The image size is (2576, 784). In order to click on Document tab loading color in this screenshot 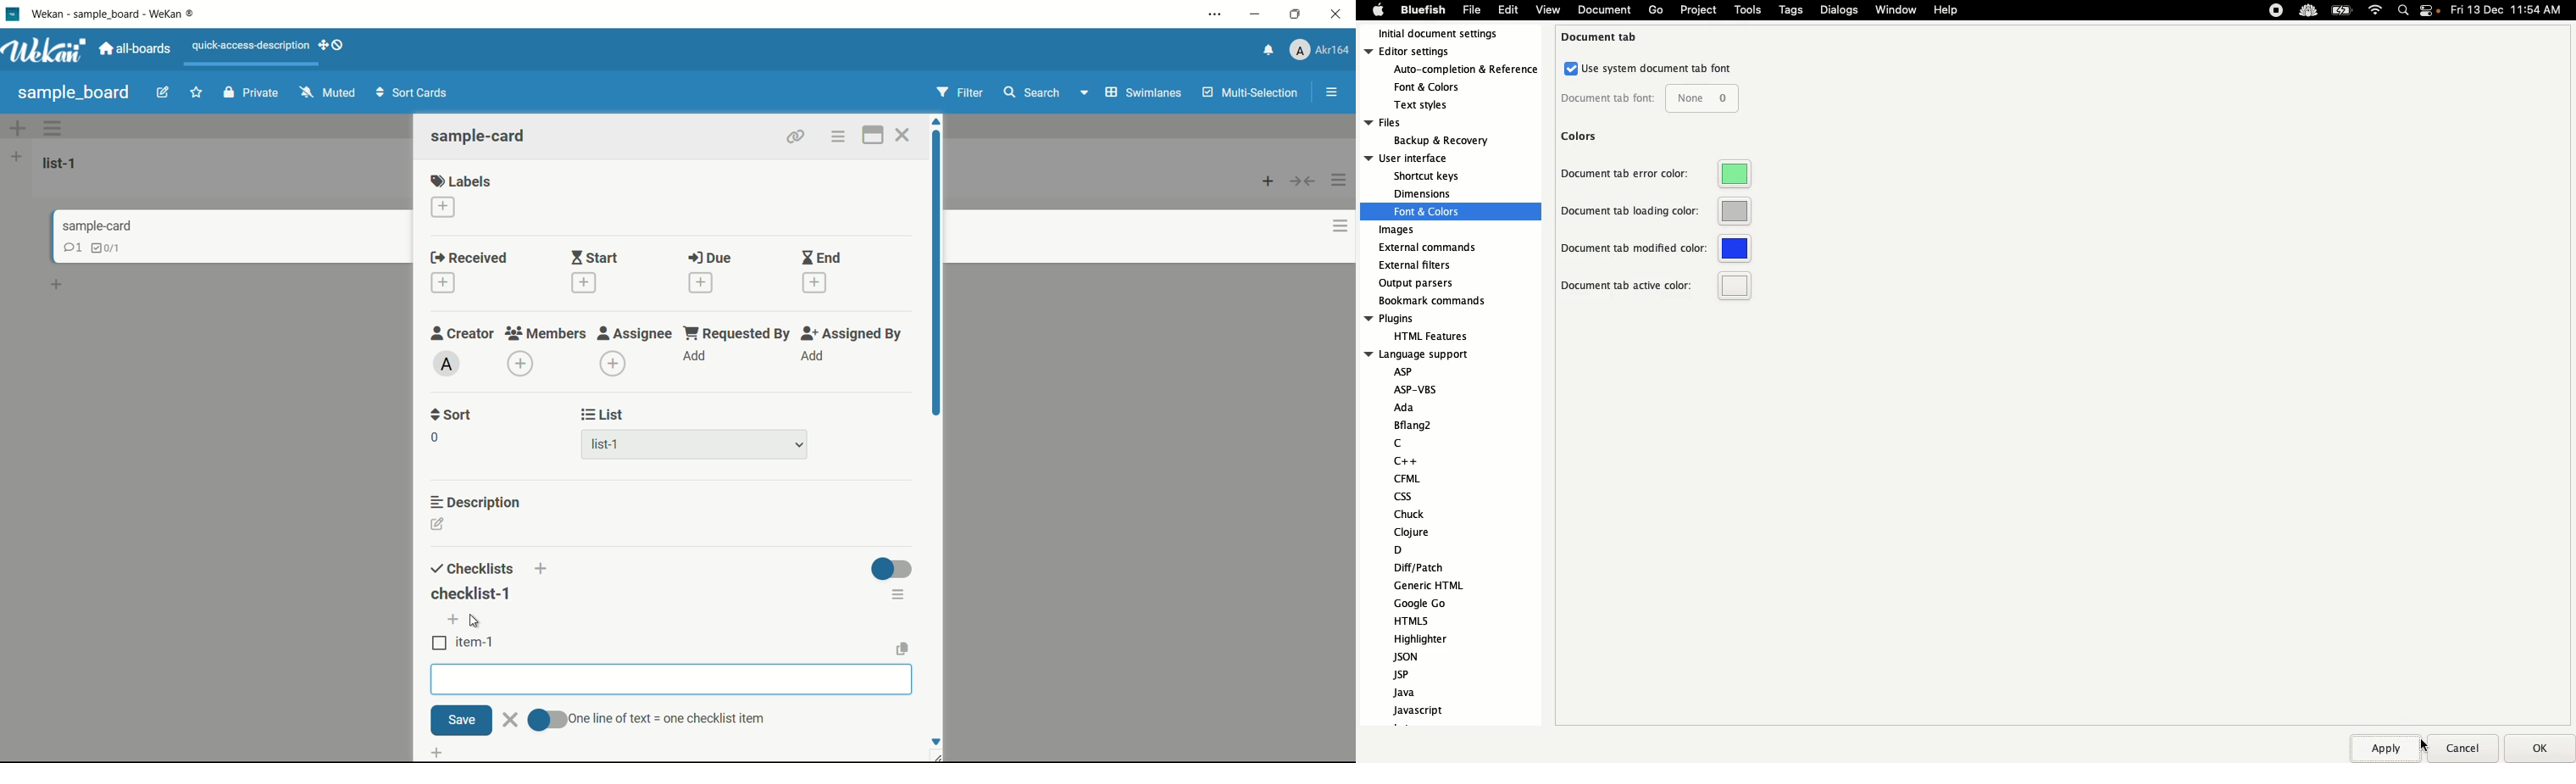, I will do `click(1656, 214)`.